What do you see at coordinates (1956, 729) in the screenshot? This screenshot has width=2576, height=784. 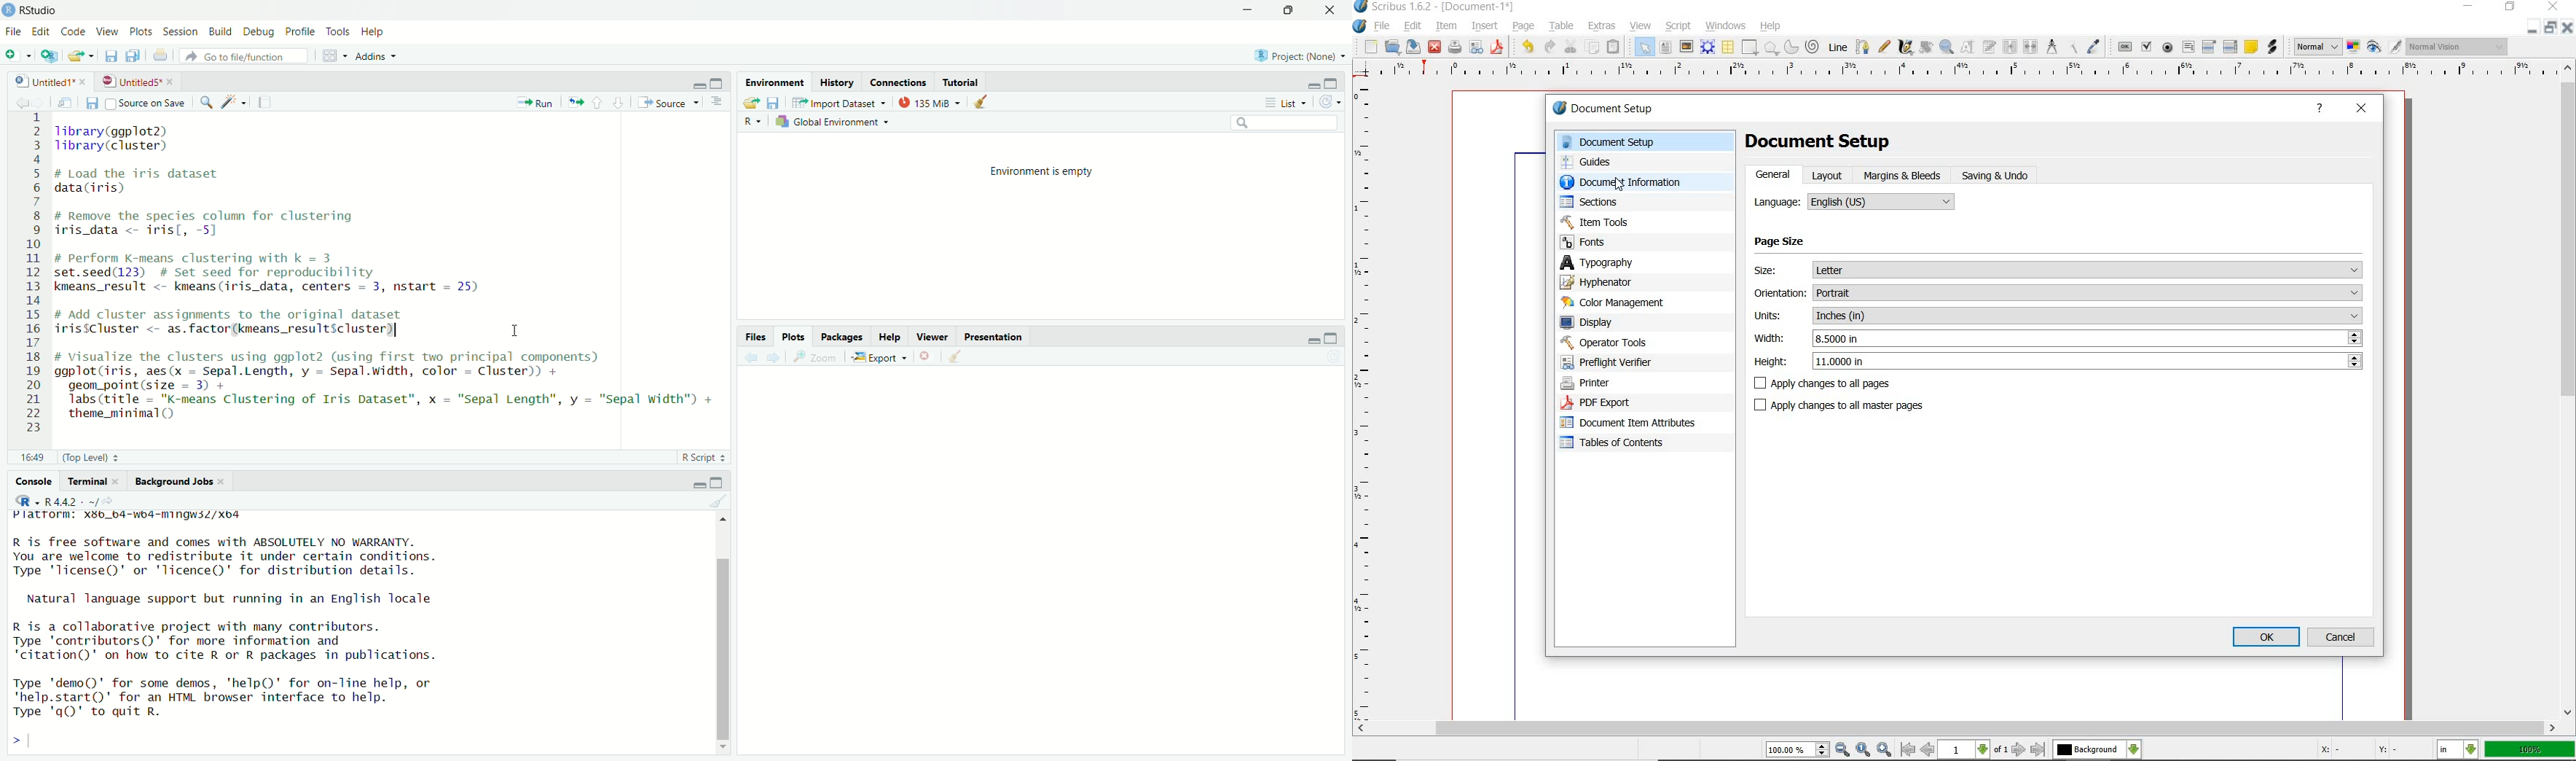 I see `scrollbar` at bounding box center [1956, 729].